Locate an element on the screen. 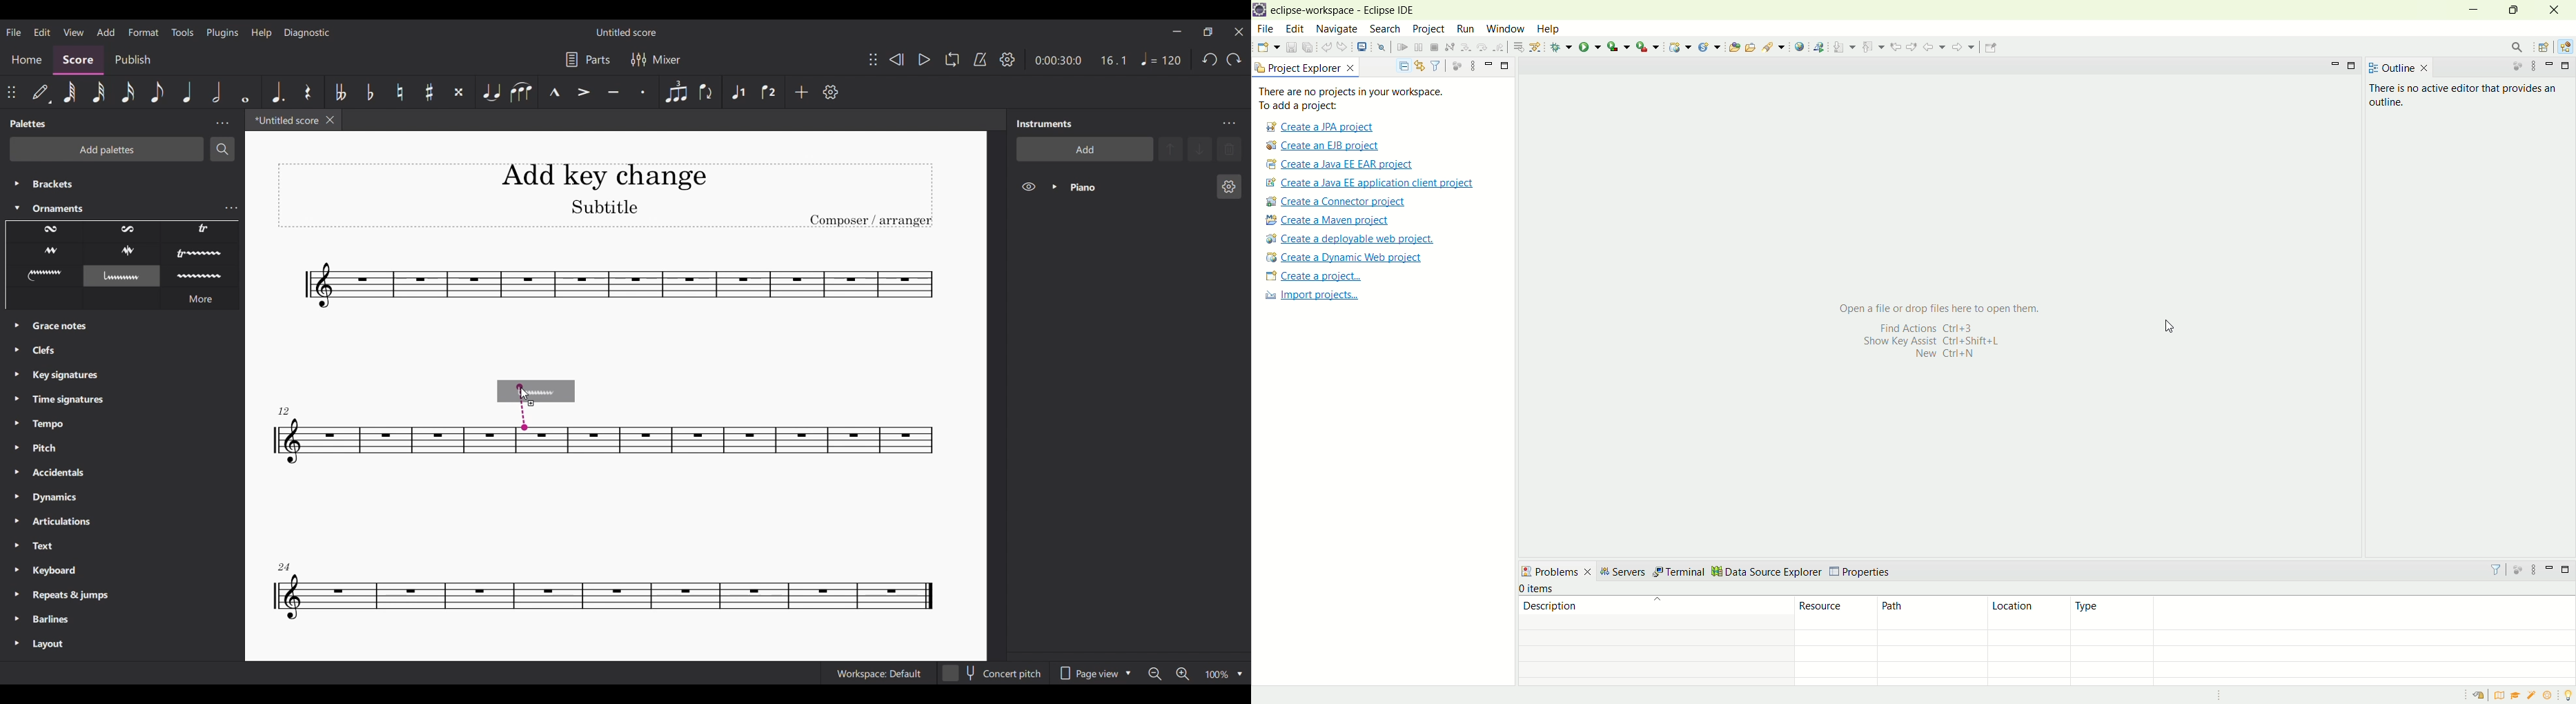 The height and width of the screenshot is (728, 2576). type is located at coordinates (2323, 612).